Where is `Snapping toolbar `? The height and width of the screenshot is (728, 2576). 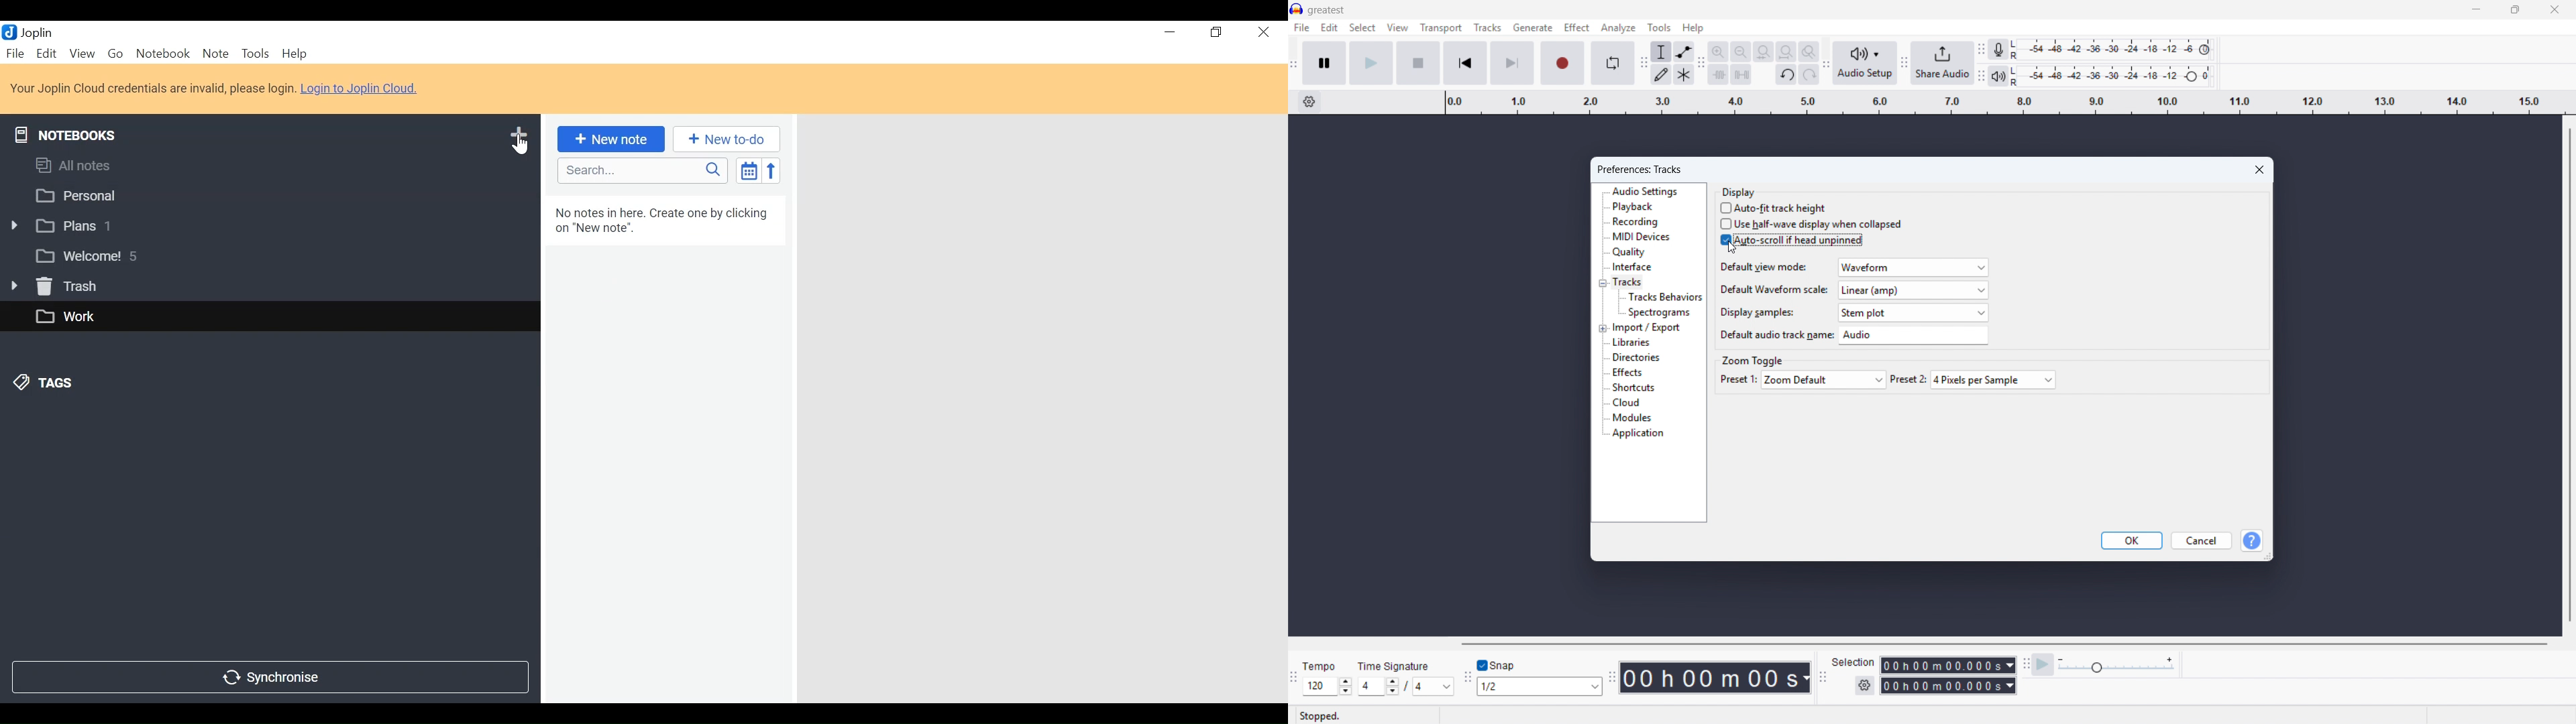
Snapping toolbar  is located at coordinates (1468, 678).